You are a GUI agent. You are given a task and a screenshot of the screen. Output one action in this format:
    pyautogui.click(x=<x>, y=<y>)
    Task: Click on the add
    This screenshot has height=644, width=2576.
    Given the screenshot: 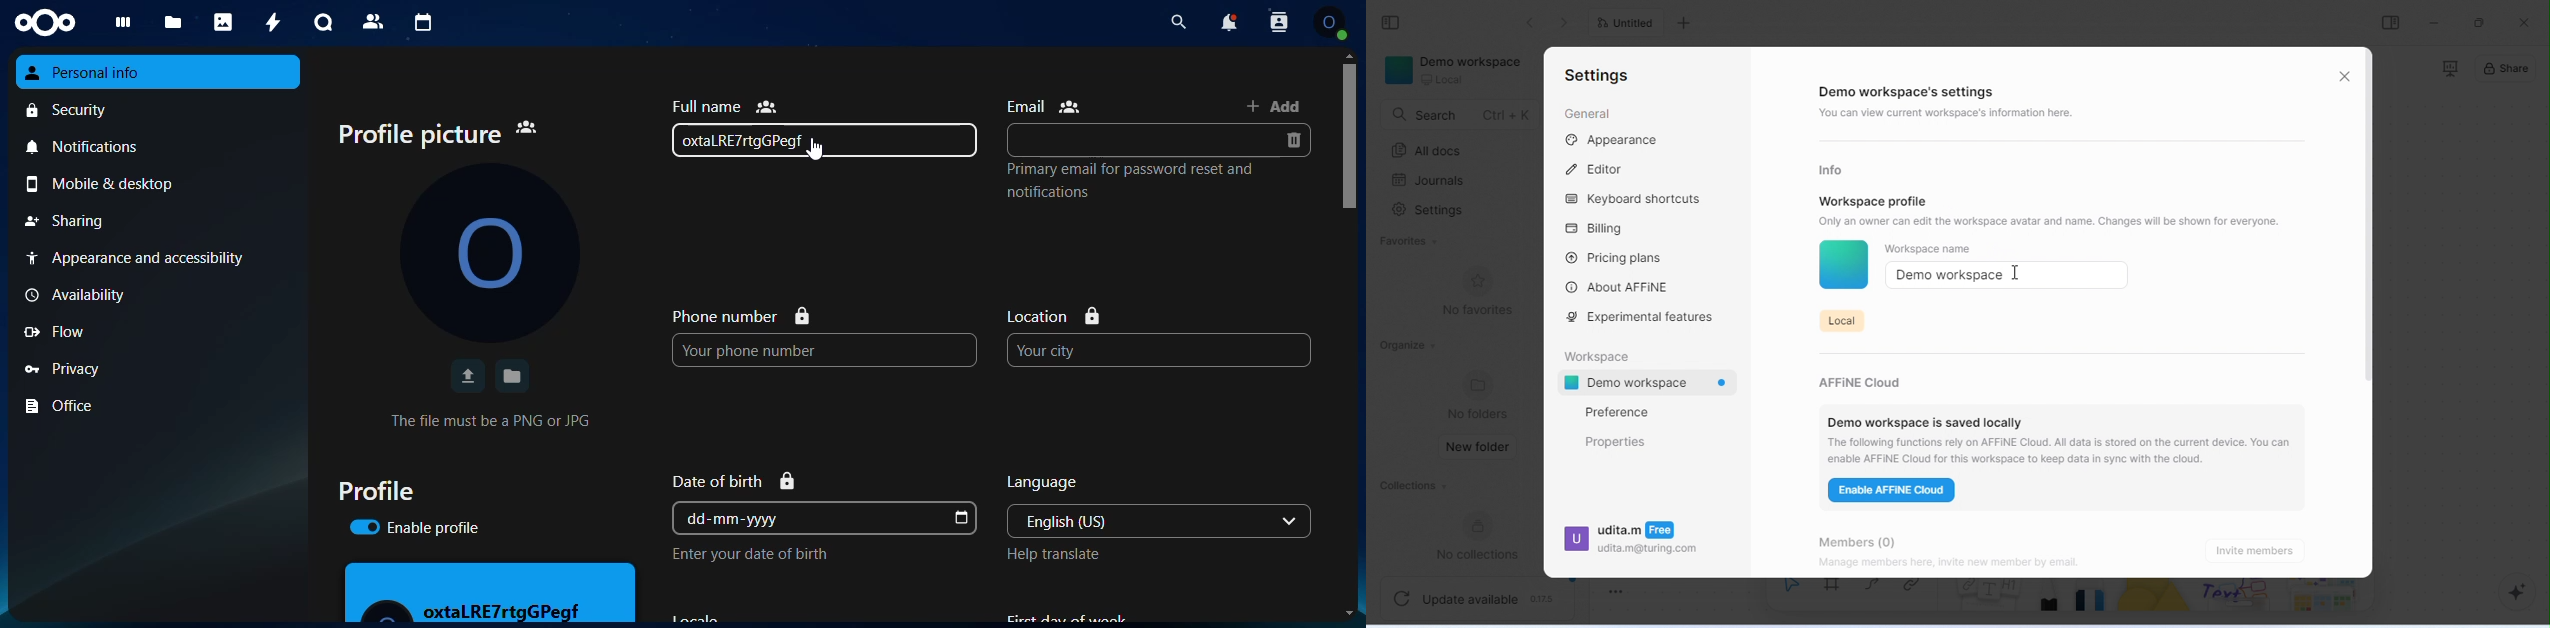 What is the action you would take?
    pyautogui.click(x=1274, y=105)
    